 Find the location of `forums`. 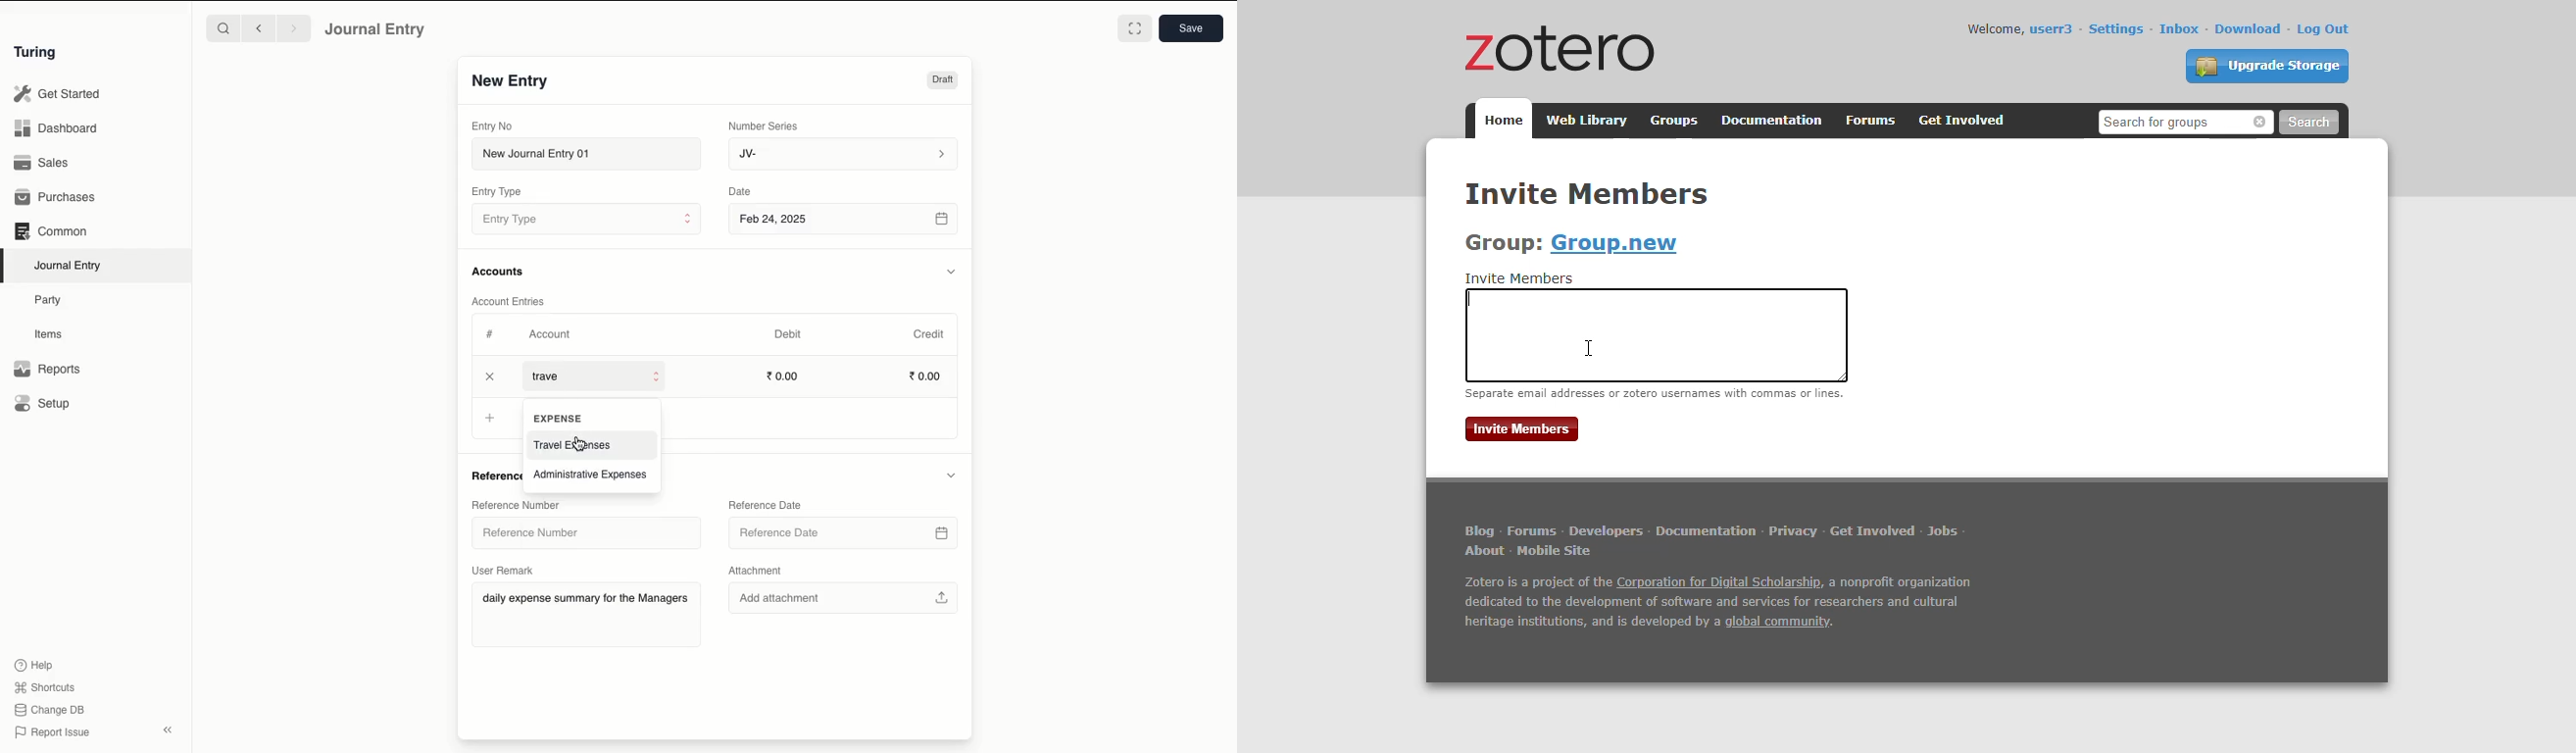

forums is located at coordinates (1531, 530).